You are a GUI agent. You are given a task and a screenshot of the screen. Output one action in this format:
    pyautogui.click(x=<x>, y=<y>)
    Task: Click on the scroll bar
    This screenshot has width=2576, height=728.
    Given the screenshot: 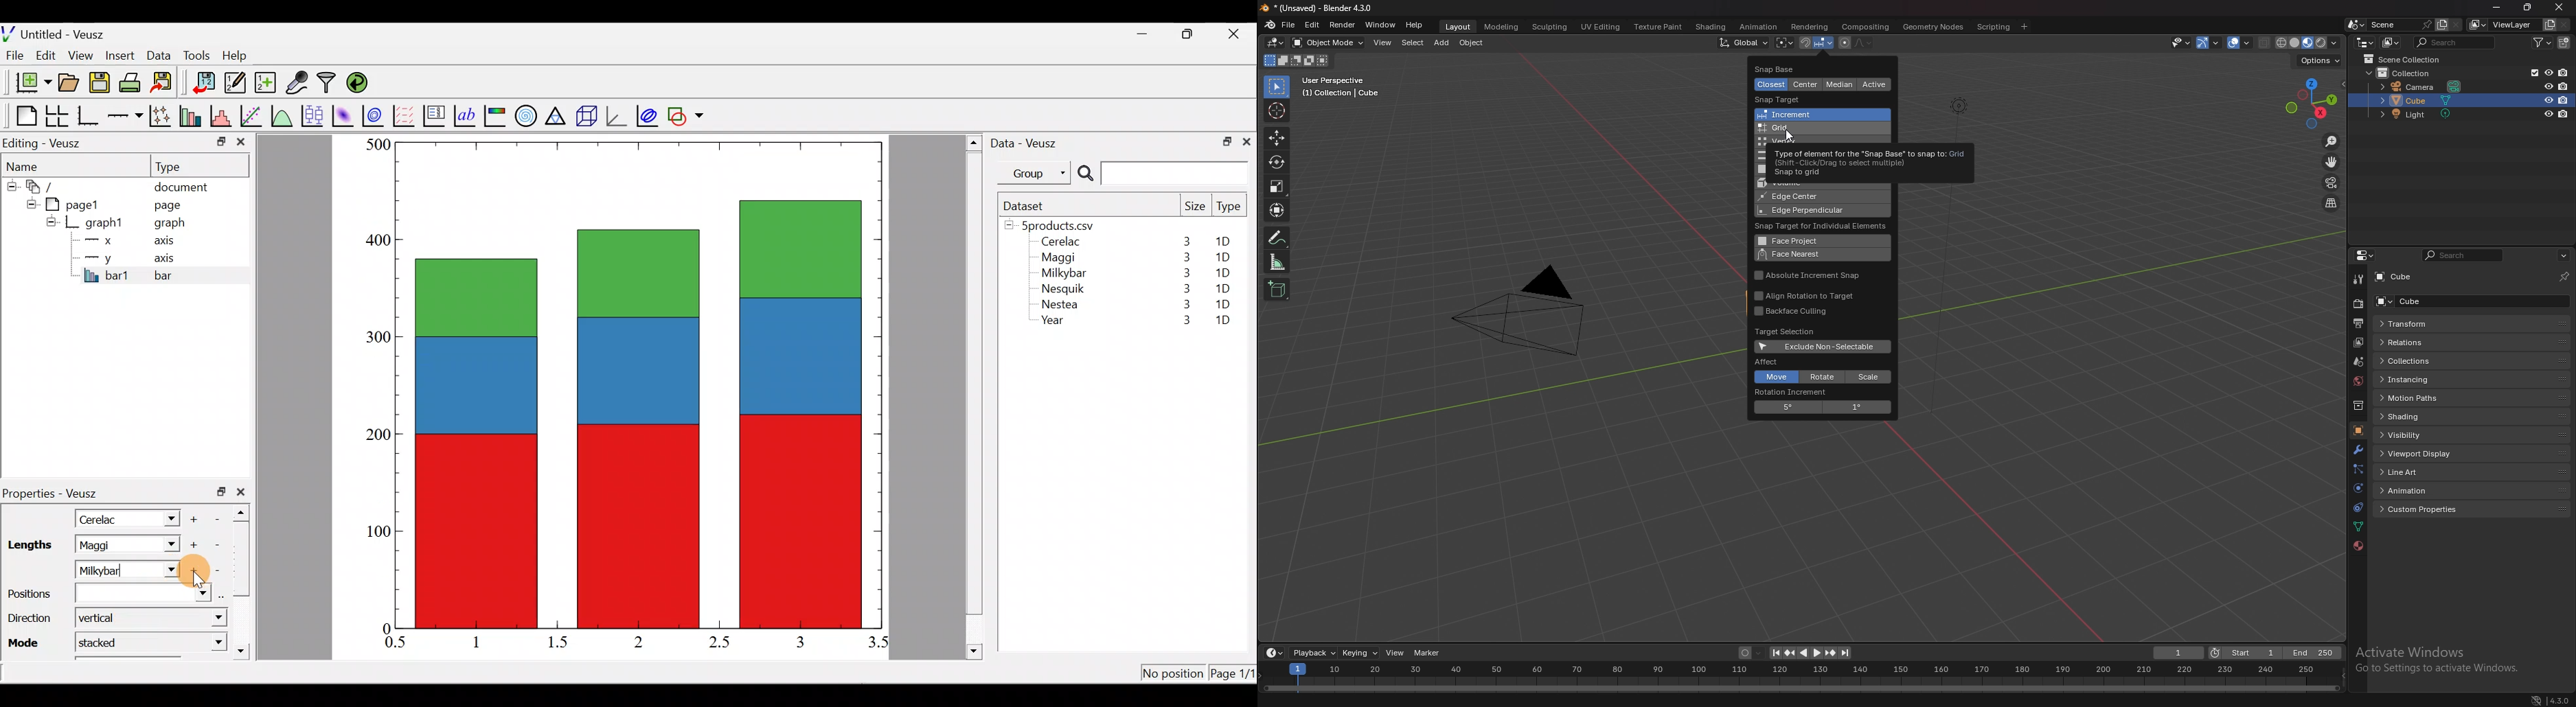 What is the action you would take?
    pyautogui.click(x=975, y=395)
    